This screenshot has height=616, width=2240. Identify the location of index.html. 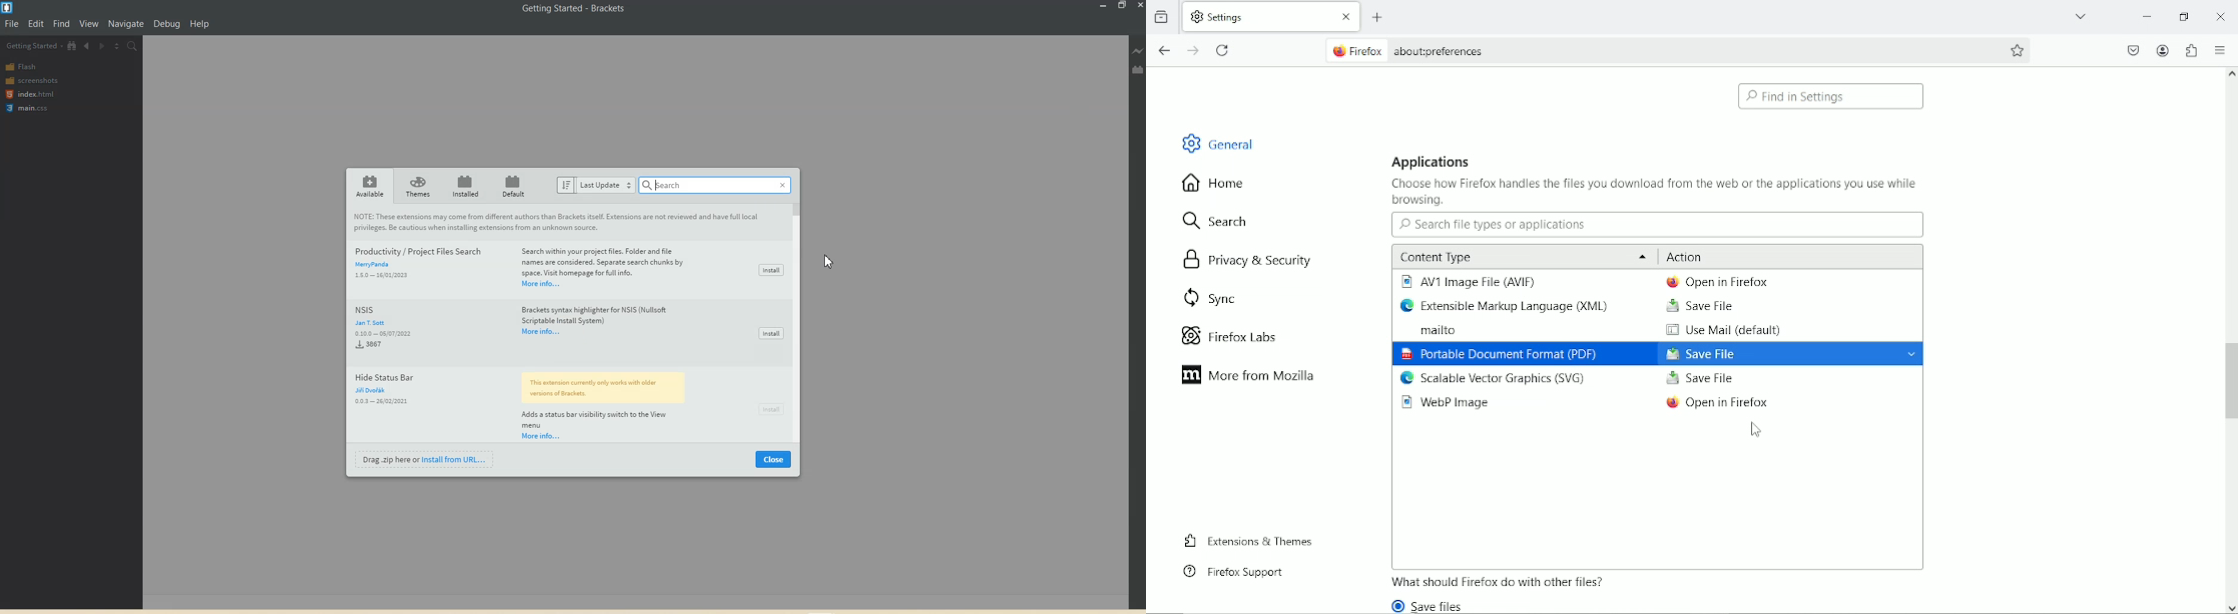
(29, 94).